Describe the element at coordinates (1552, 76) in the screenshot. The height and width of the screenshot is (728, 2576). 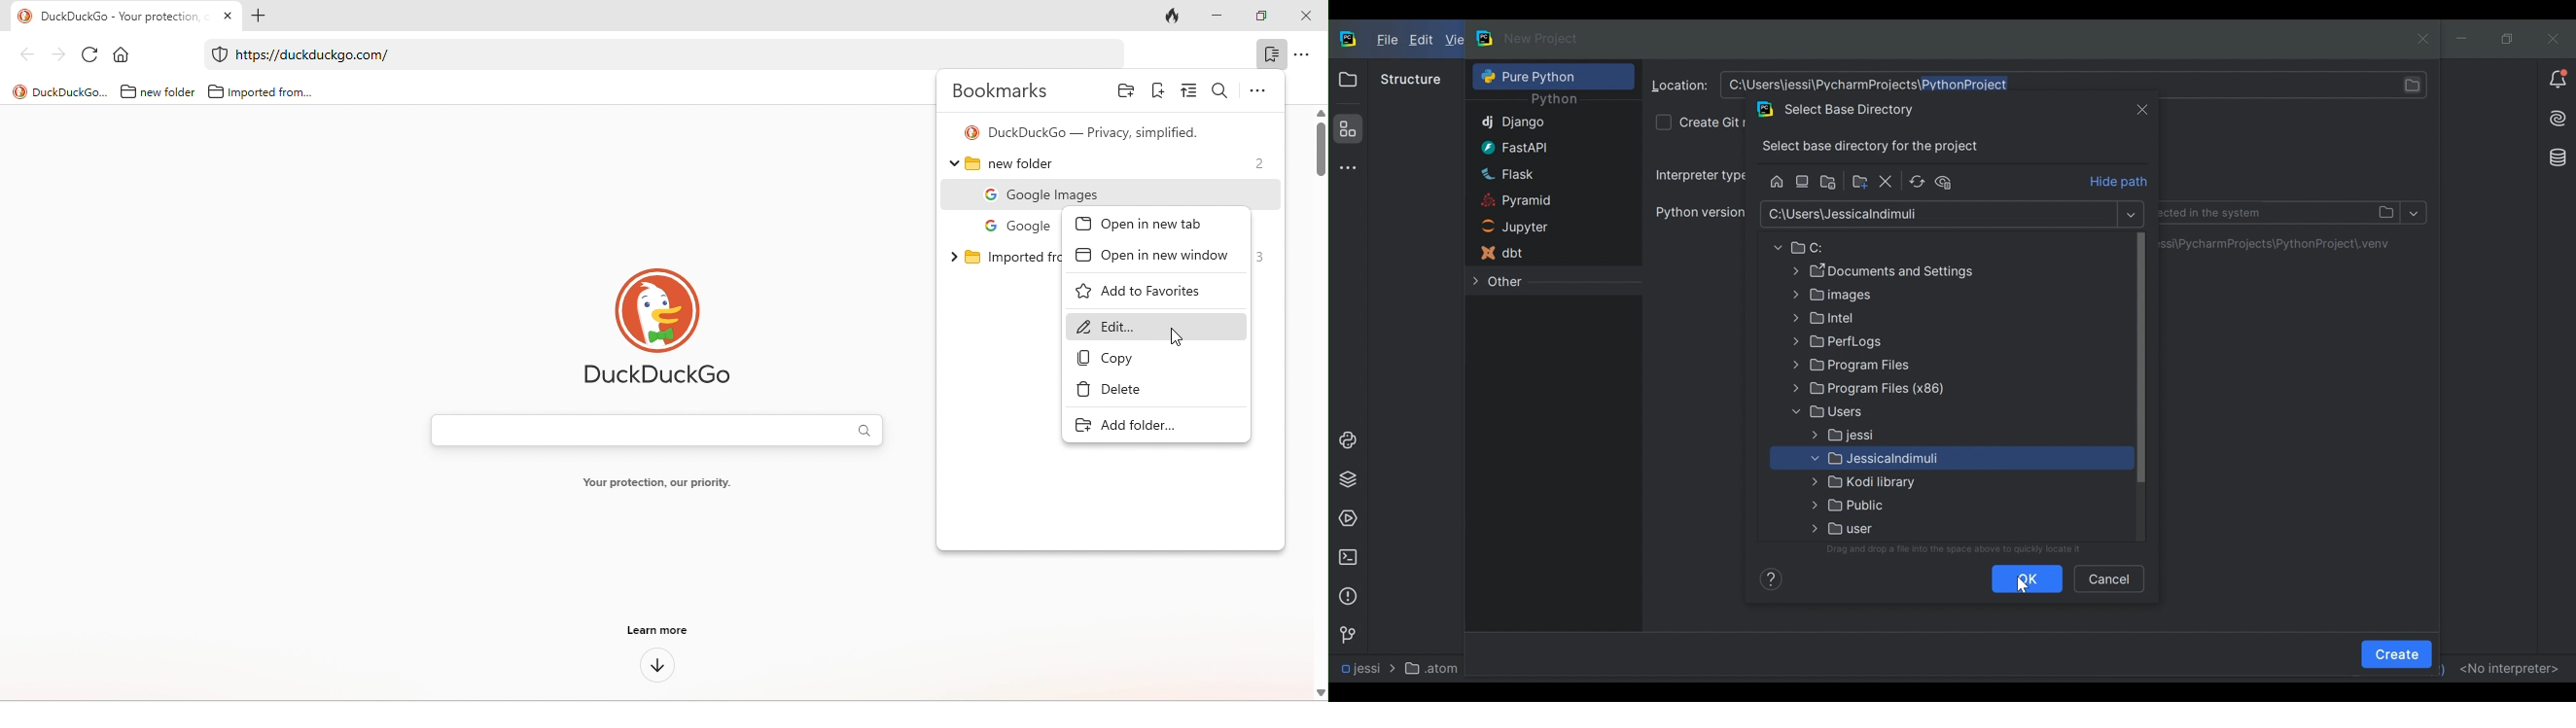
I see `Pure Python` at that location.